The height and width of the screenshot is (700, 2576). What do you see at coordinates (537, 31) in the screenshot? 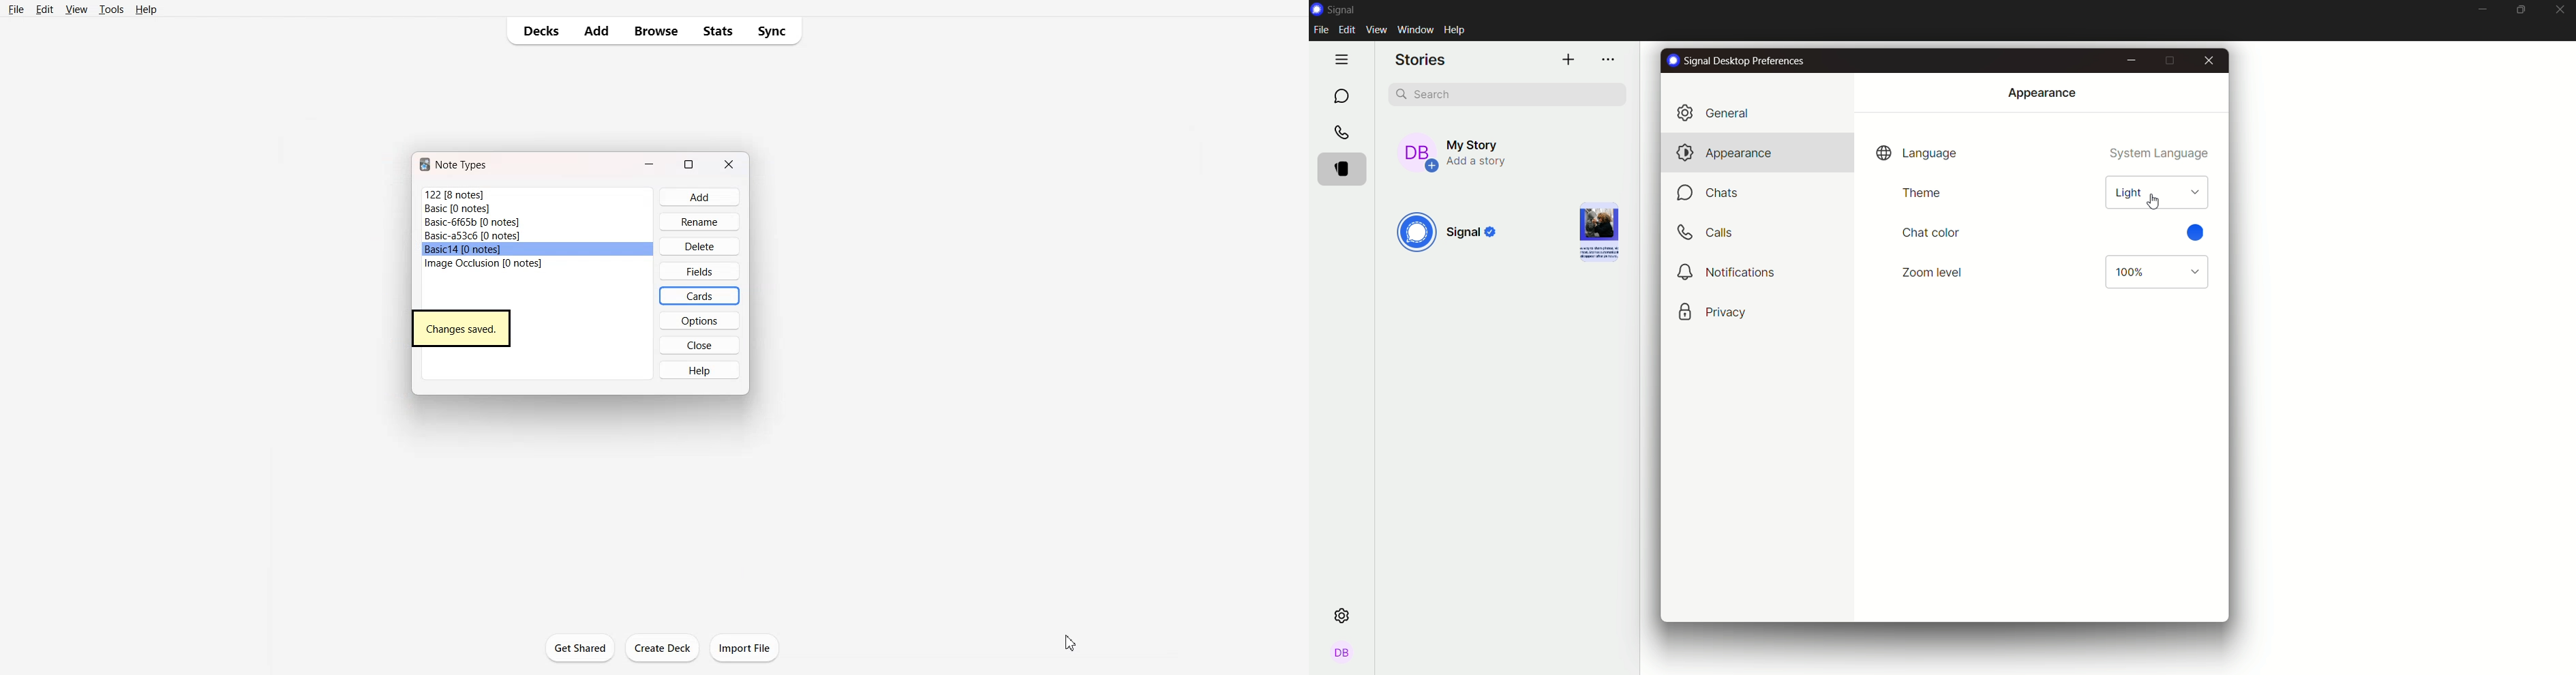
I see `Decks` at bounding box center [537, 31].